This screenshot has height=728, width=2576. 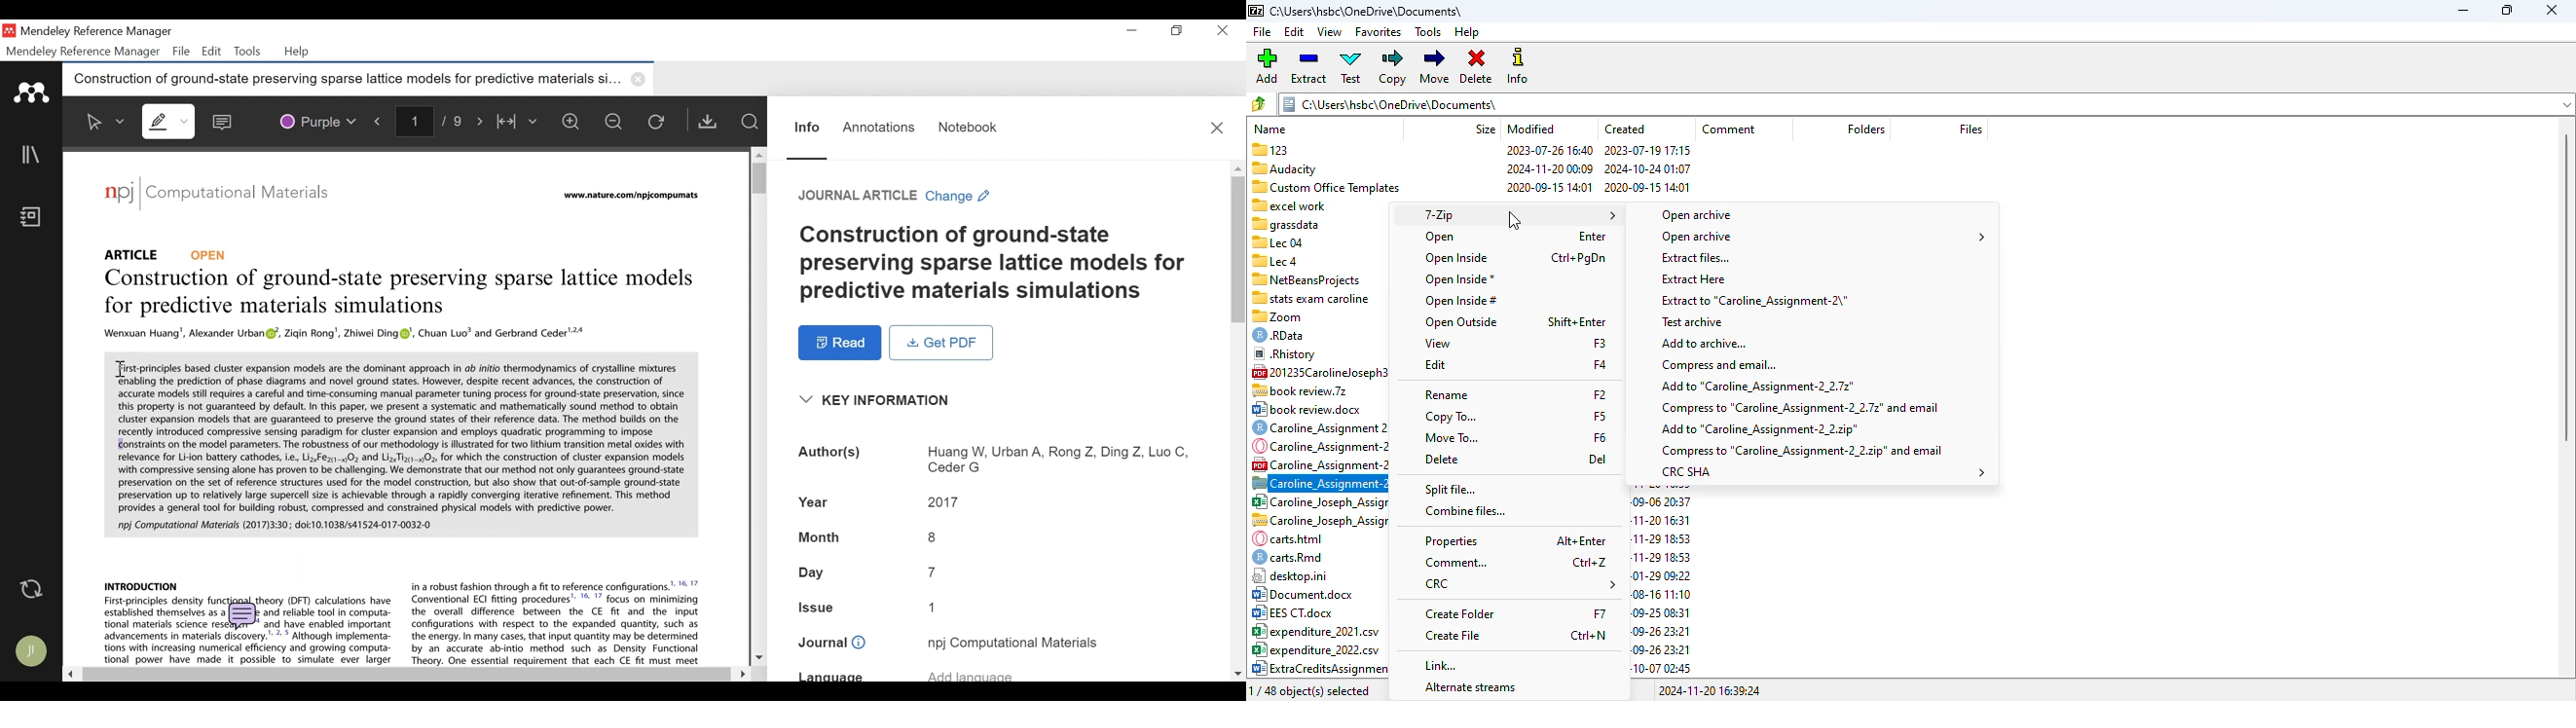 What do you see at coordinates (1317, 557) in the screenshot?
I see `carts.Rmd 298 2022-12-06 19:01 2022-11-29 18:53` at bounding box center [1317, 557].